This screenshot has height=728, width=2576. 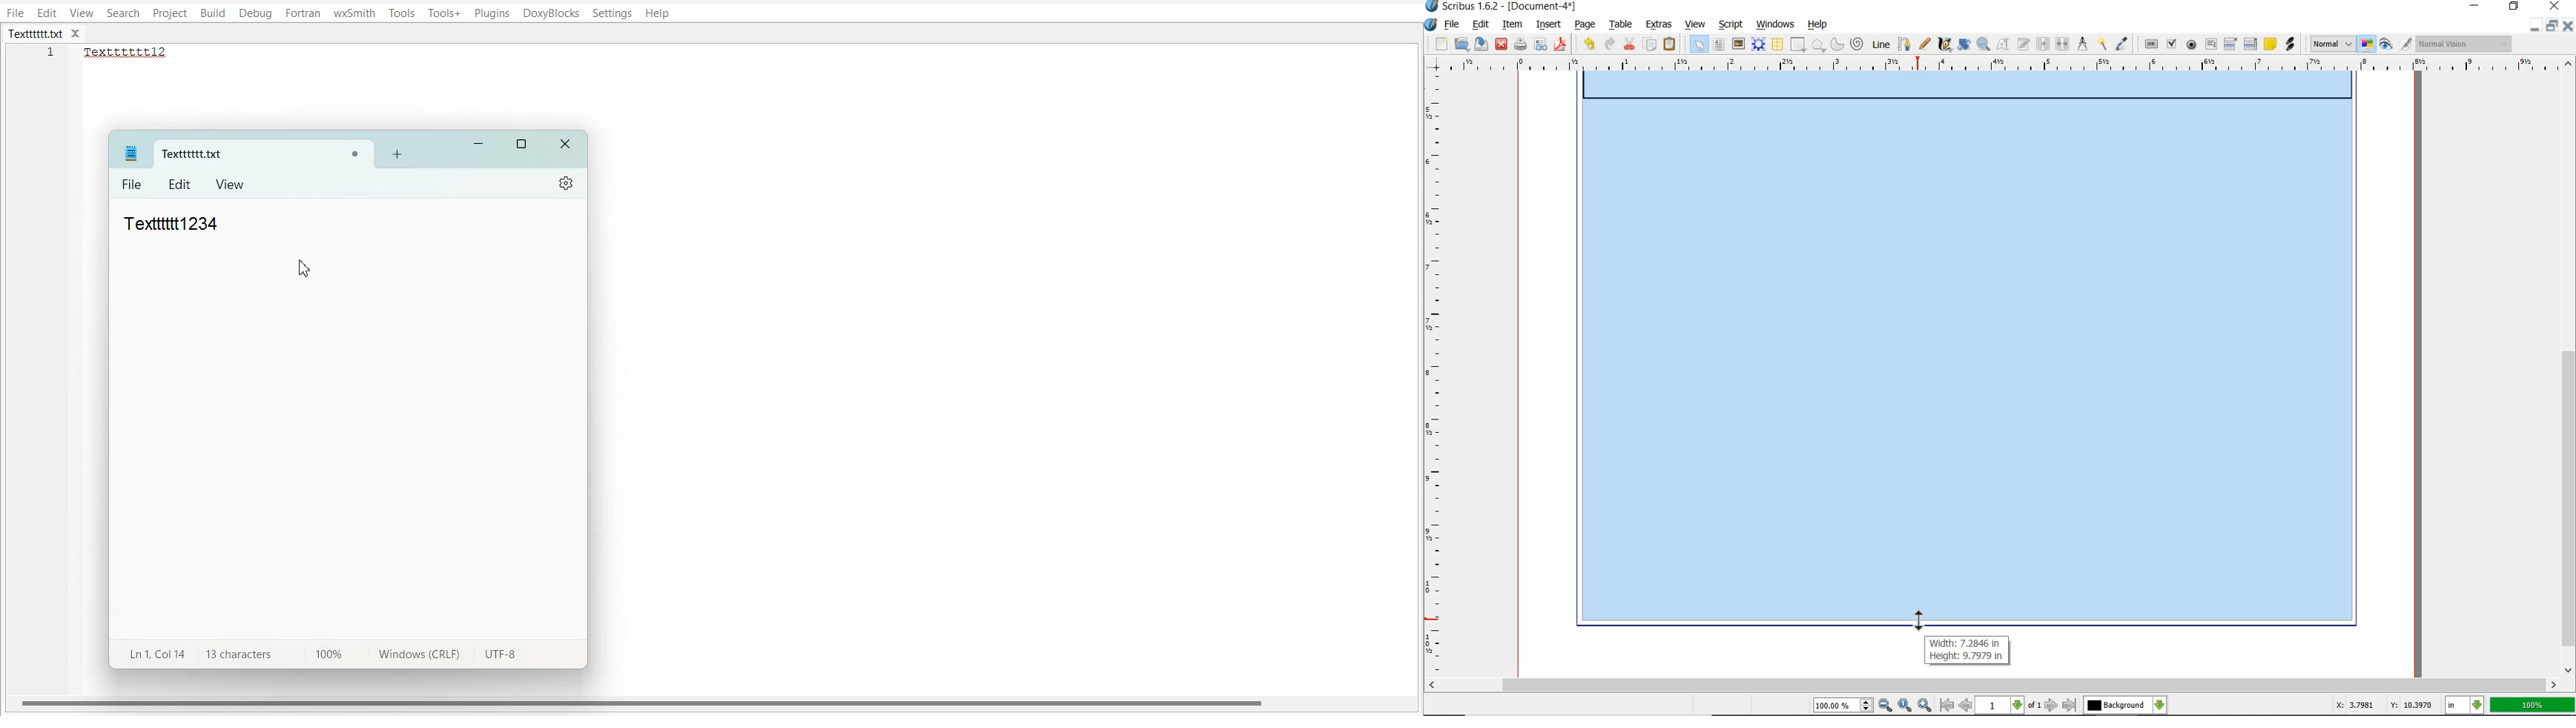 What do you see at coordinates (2476, 6) in the screenshot?
I see `minimize` at bounding box center [2476, 6].